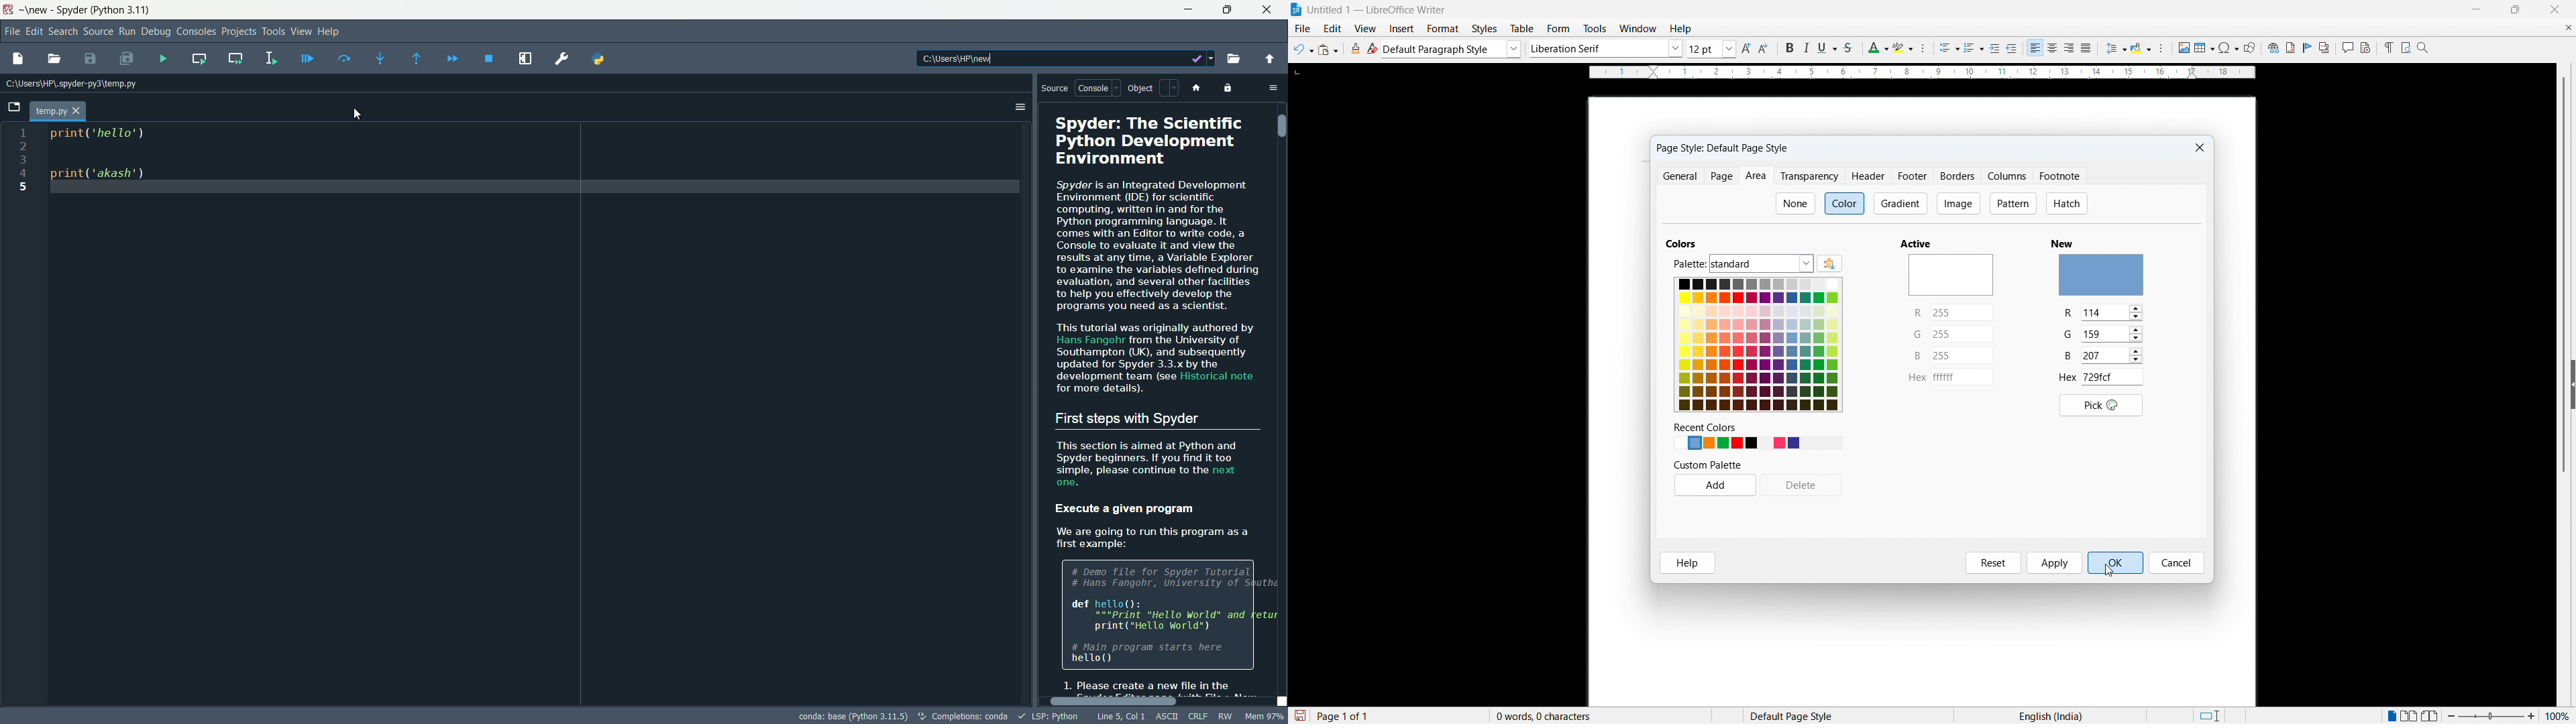 The width and height of the screenshot is (2576, 728). Describe the element at coordinates (127, 32) in the screenshot. I see `run menu` at that location.